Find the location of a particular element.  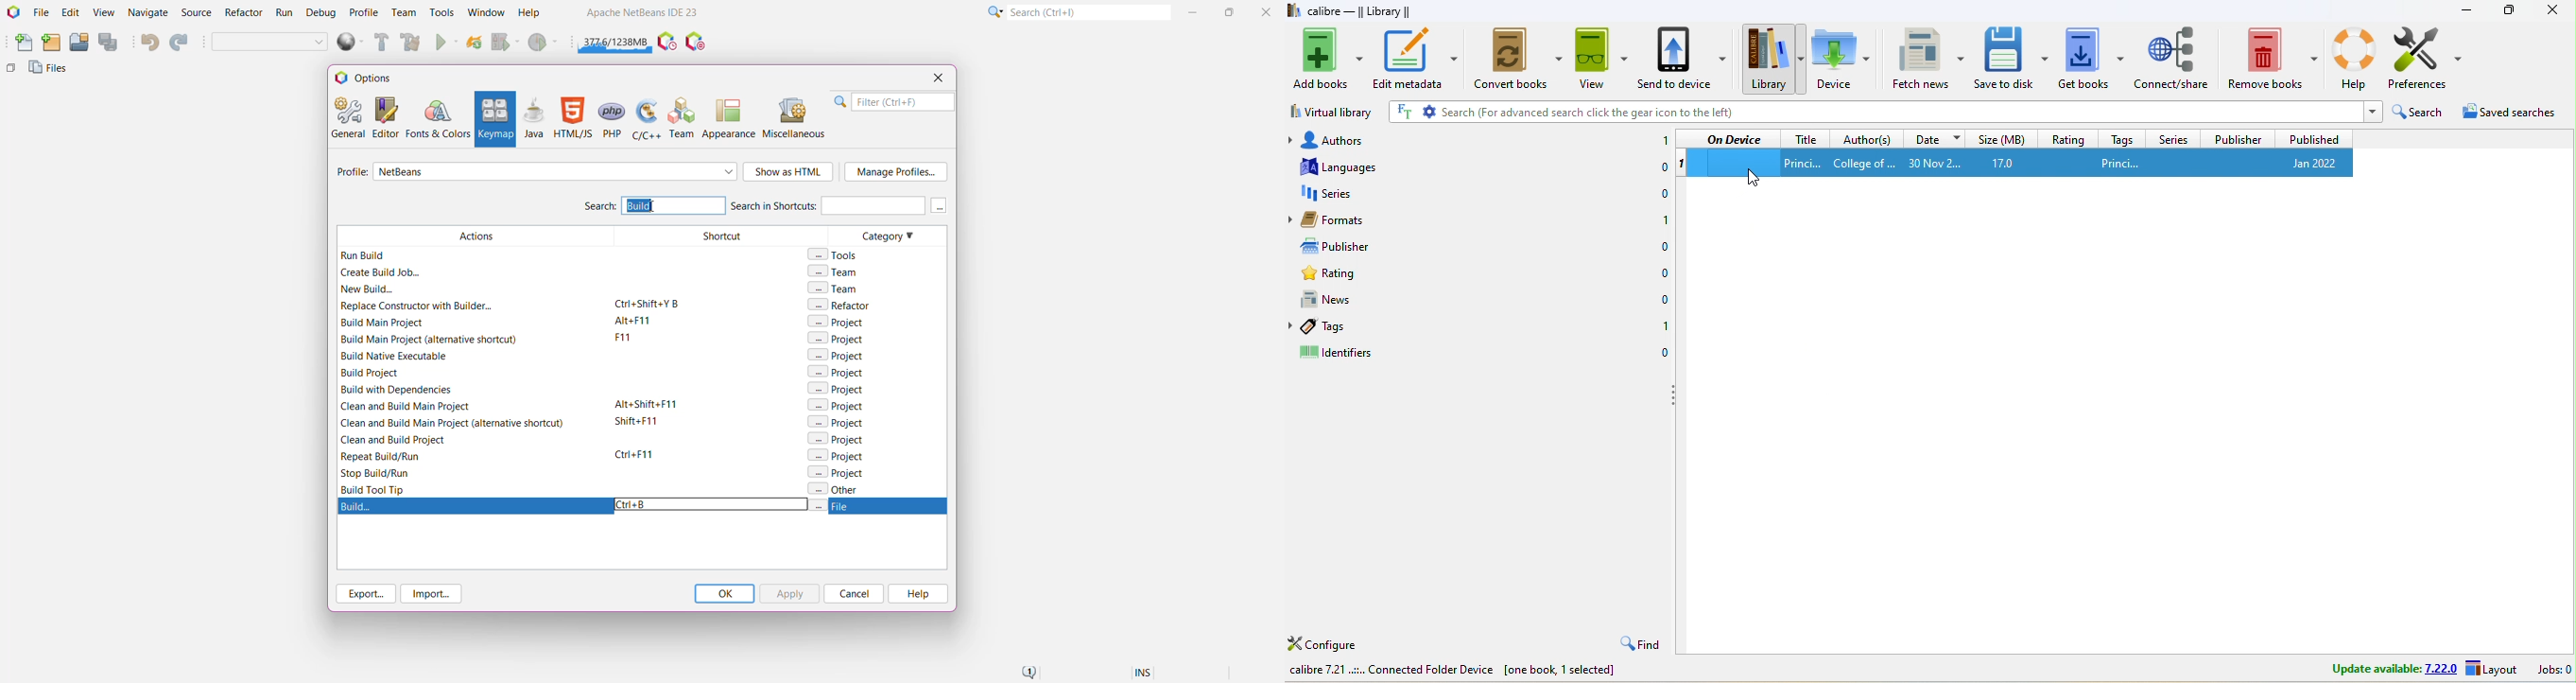

get books is located at coordinates (2091, 57).